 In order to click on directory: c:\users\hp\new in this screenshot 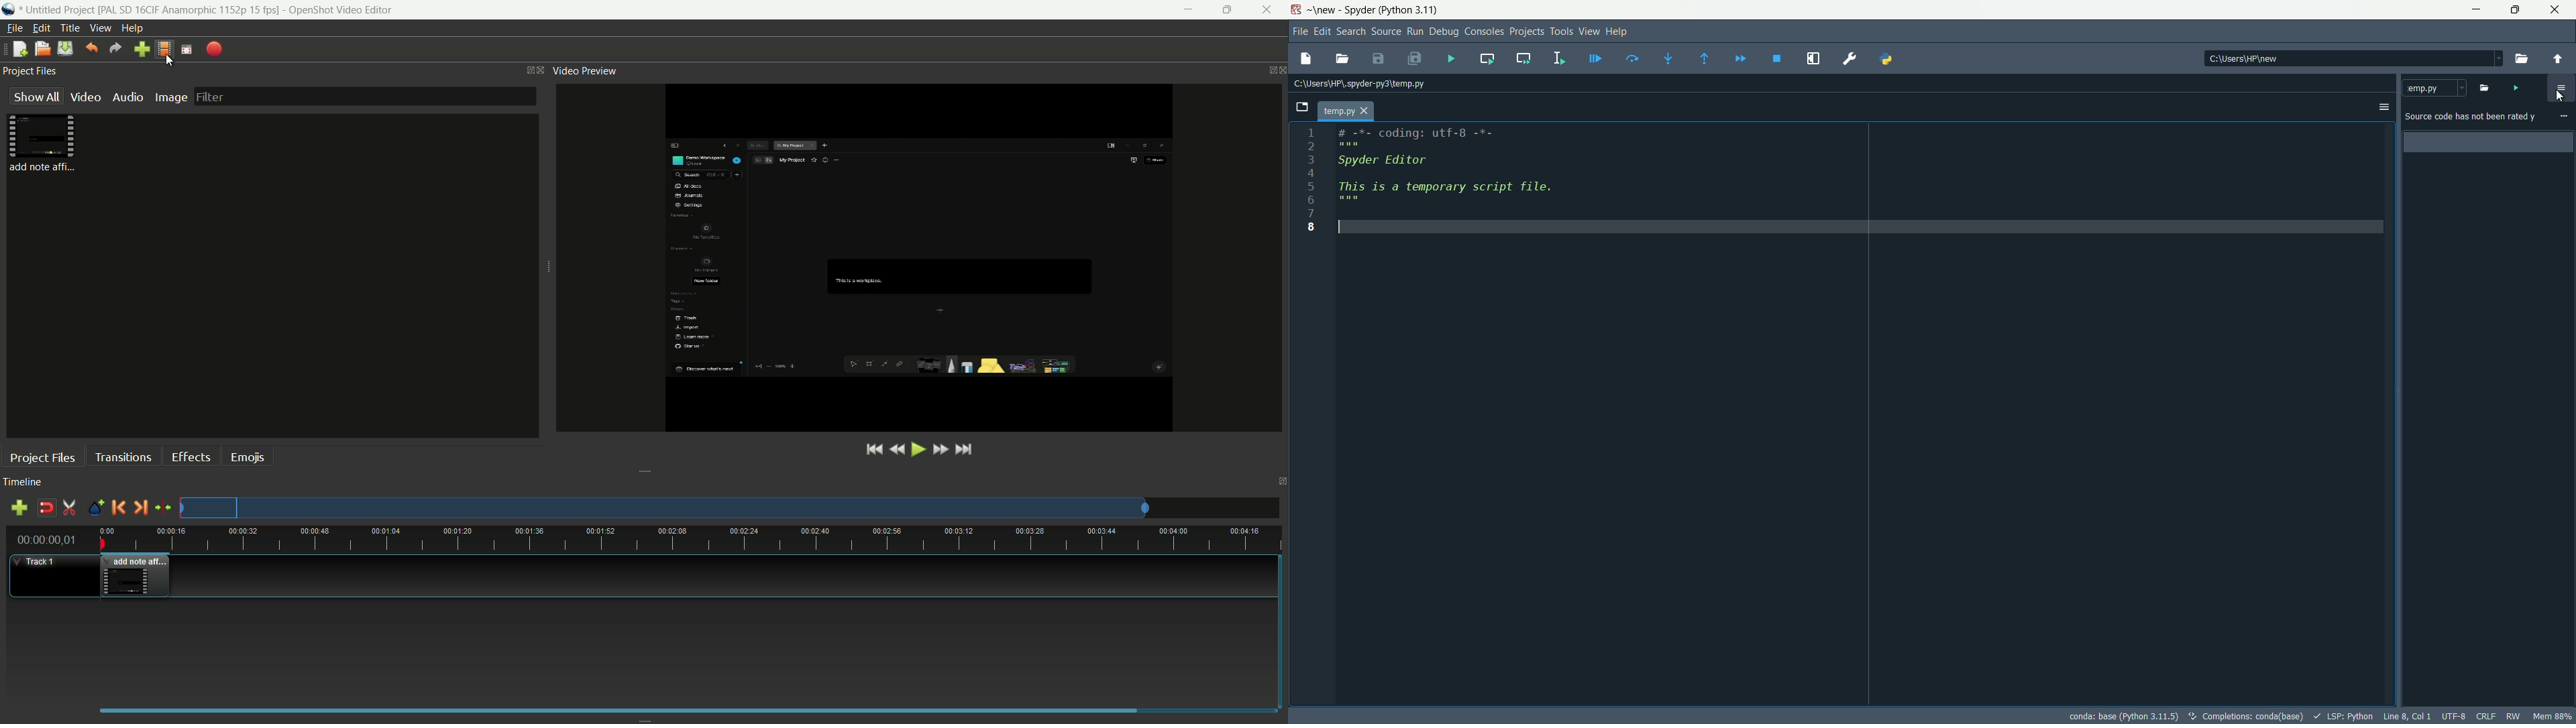, I will do `click(2244, 59)`.